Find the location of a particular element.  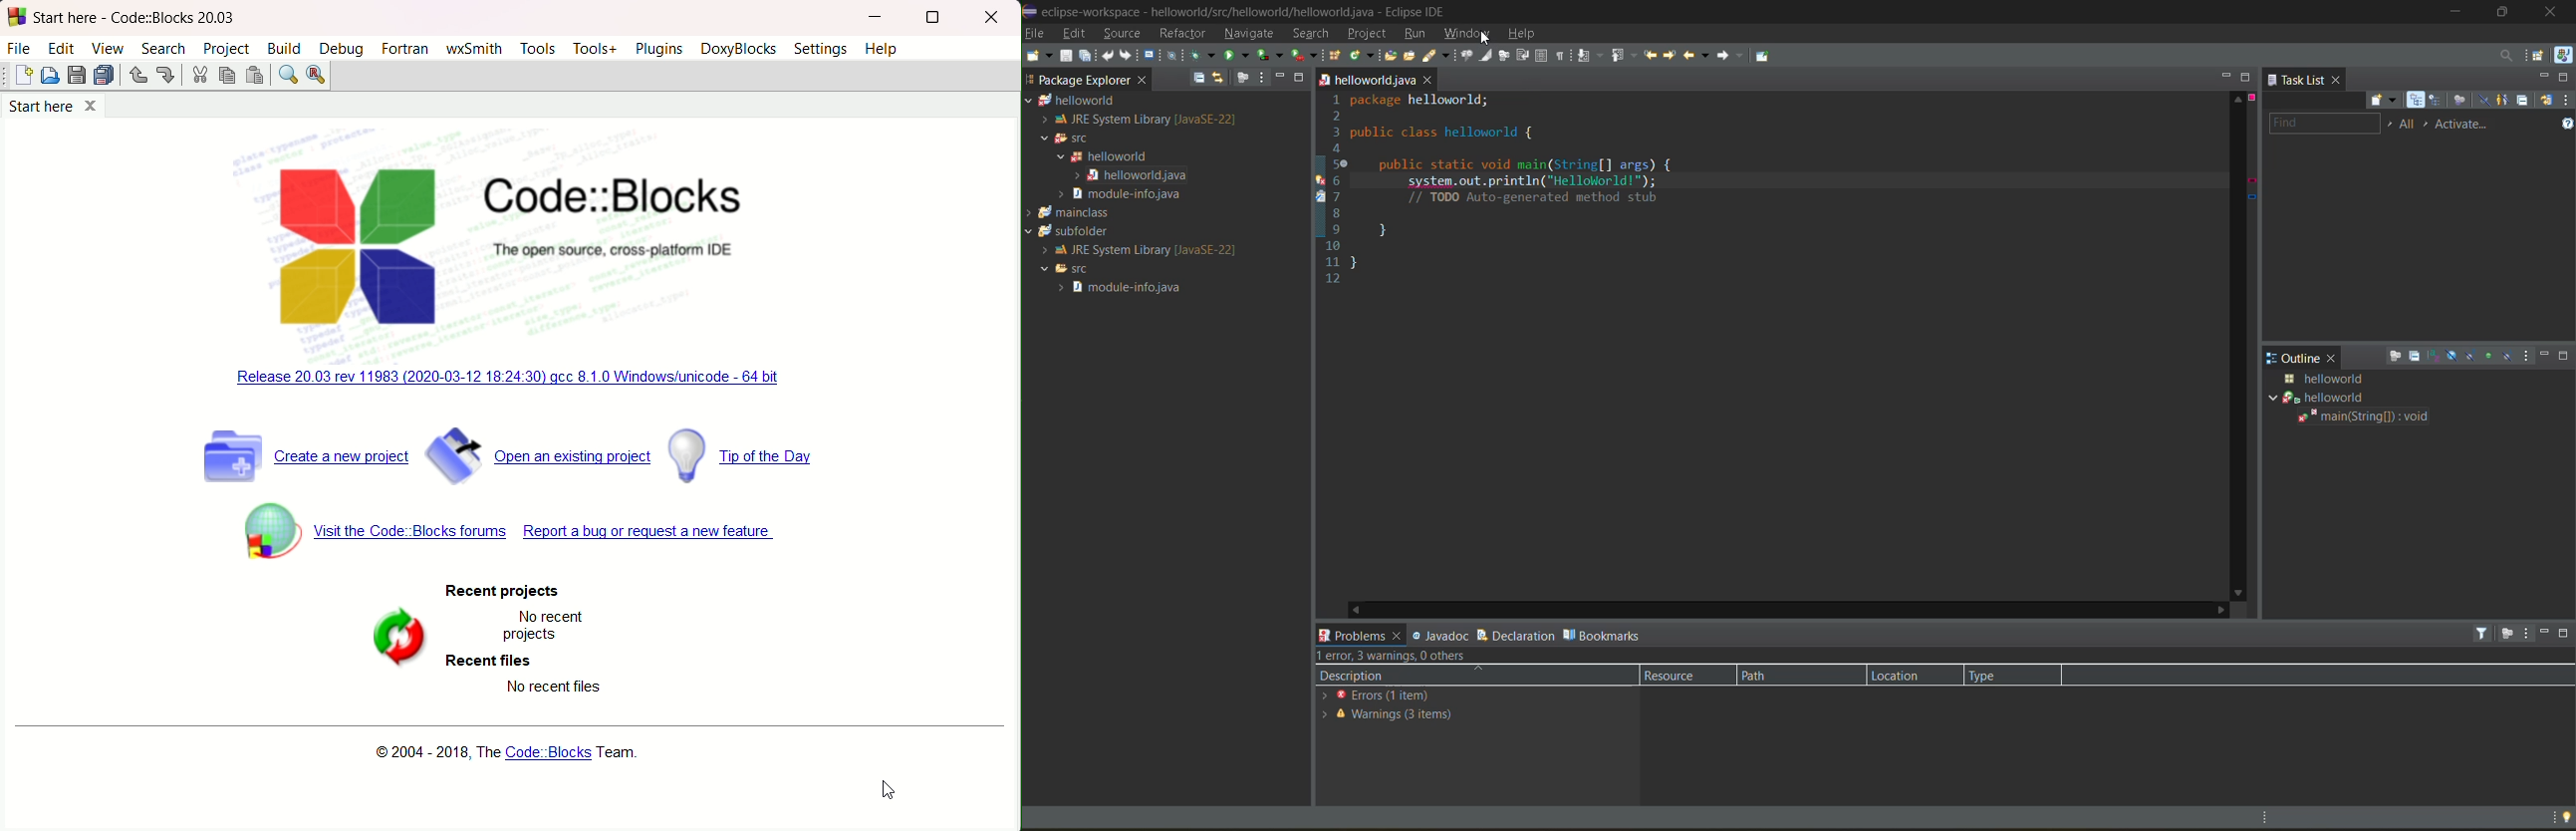

error info is located at coordinates (2250, 156).